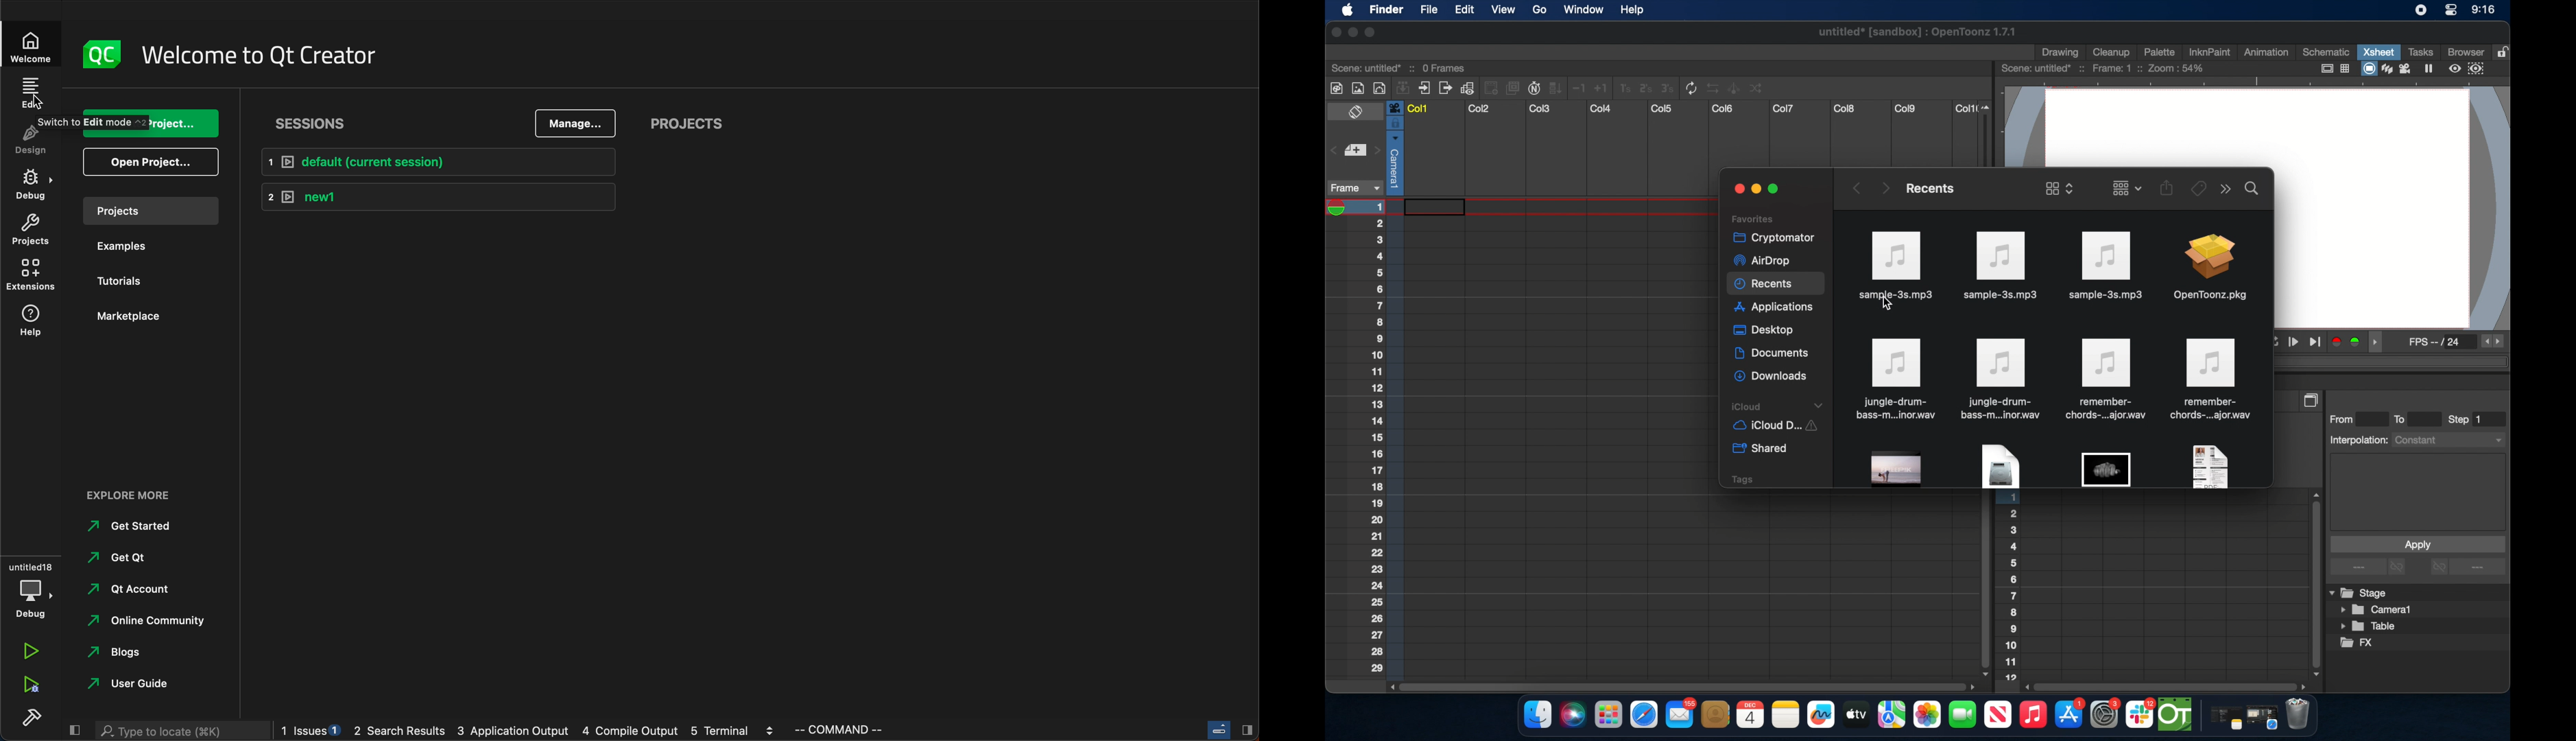  I want to click on obscure icon, so click(2208, 466).